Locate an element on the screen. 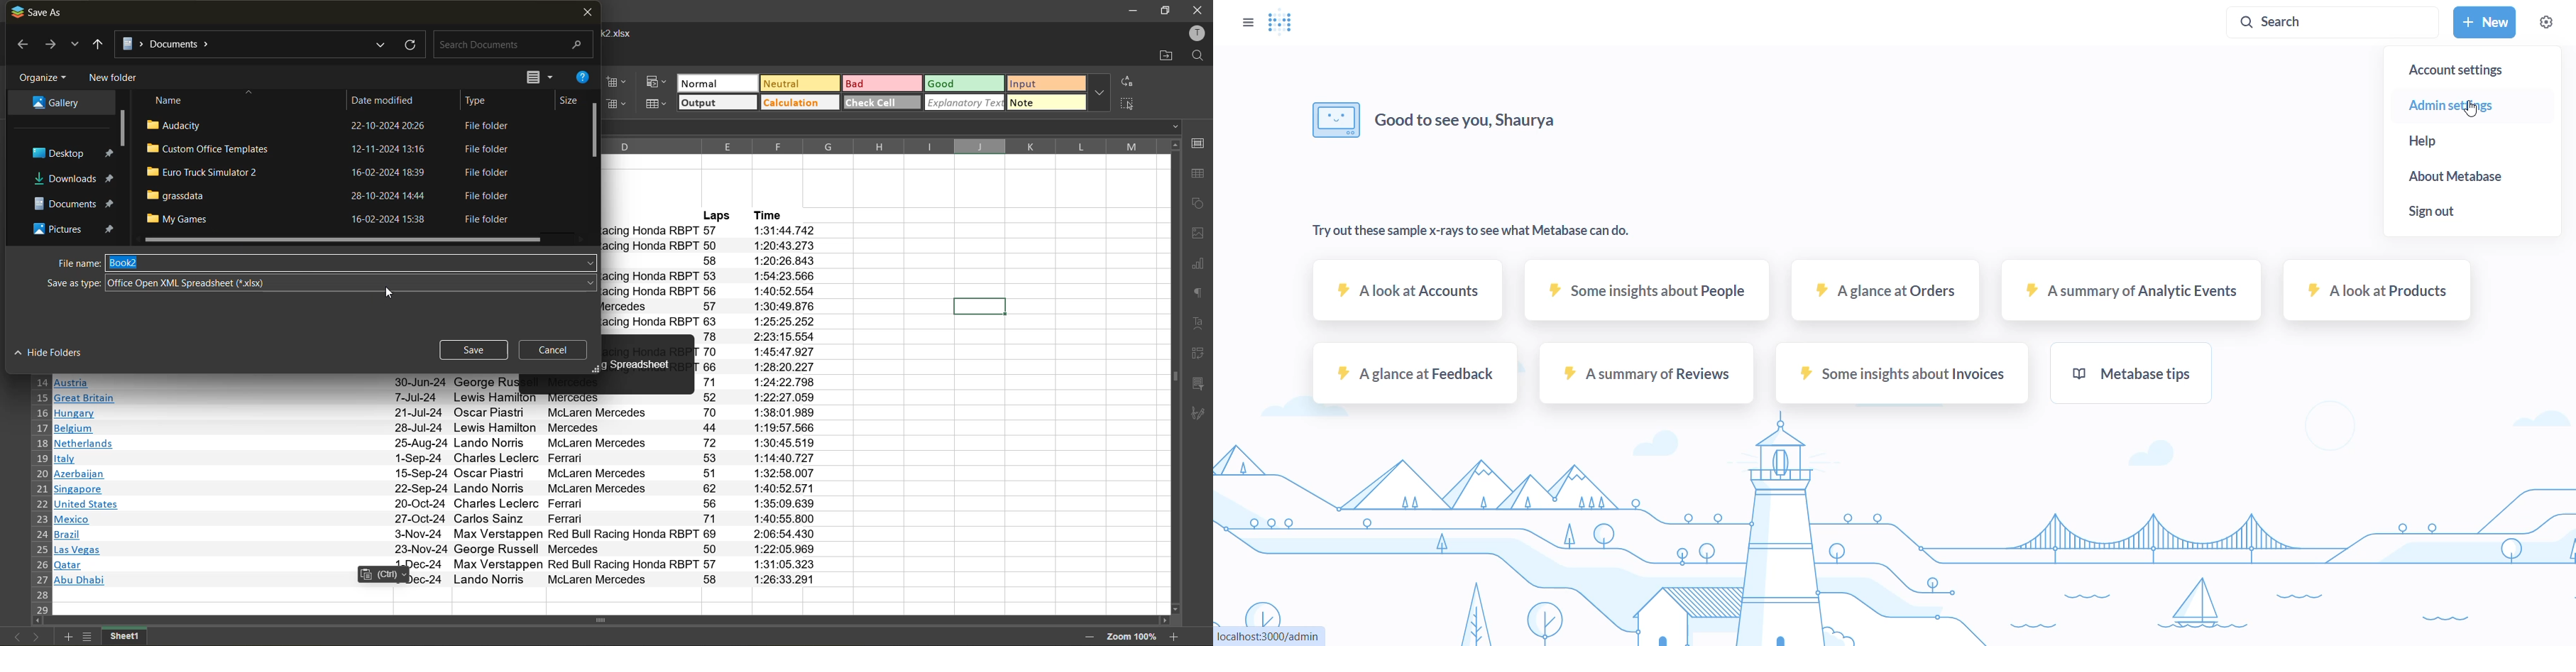 Image resolution: width=2576 pixels, height=672 pixels. A look at products sample is located at coordinates (2381, 295).